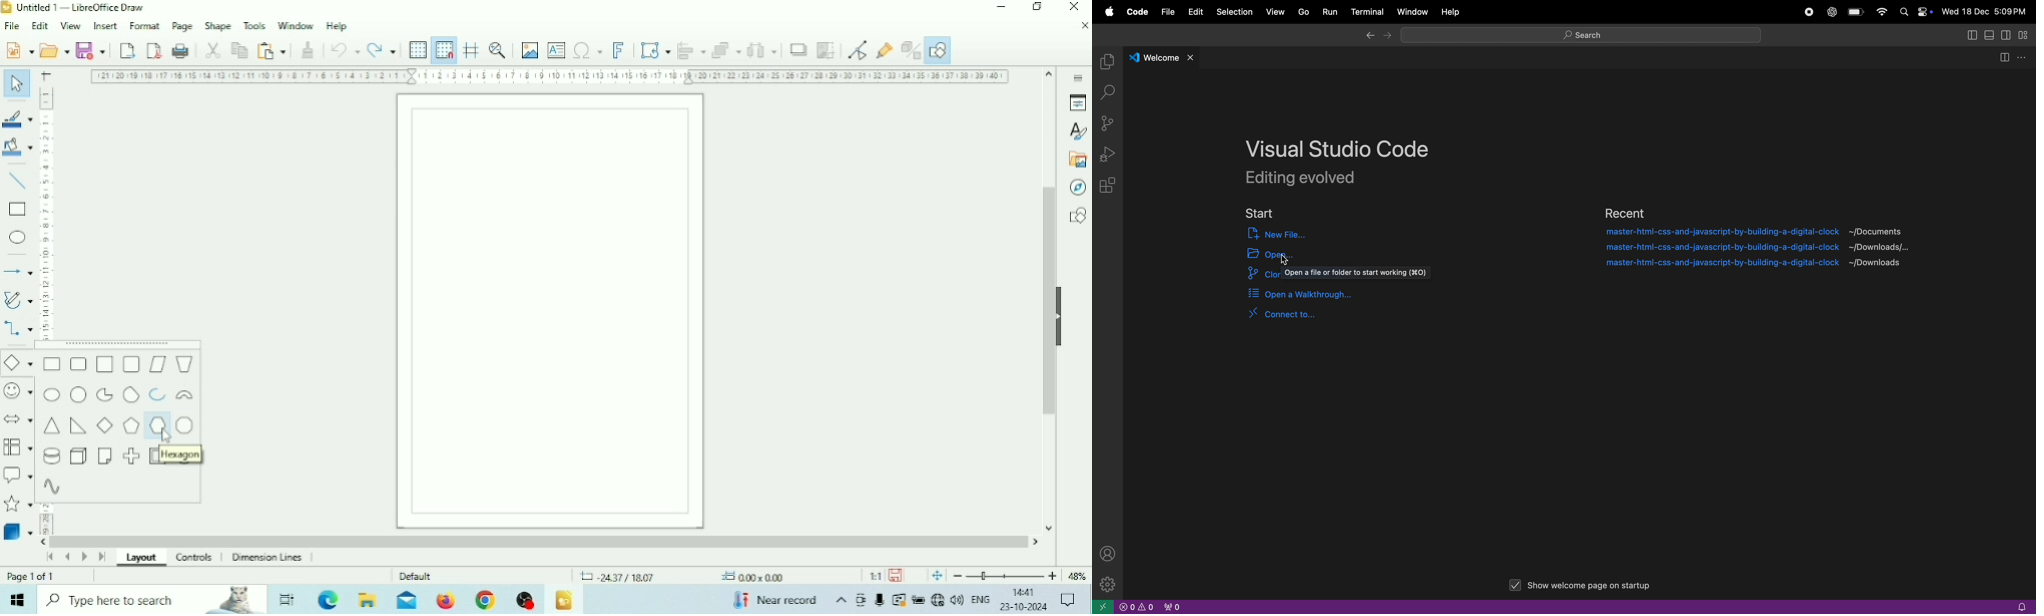 Image resolution: width=2044 pixels, height=616 pixels. What do you see at coordinates (898, 600) in the screenshot?
I see `Warning` at bounding box center [898, 600].